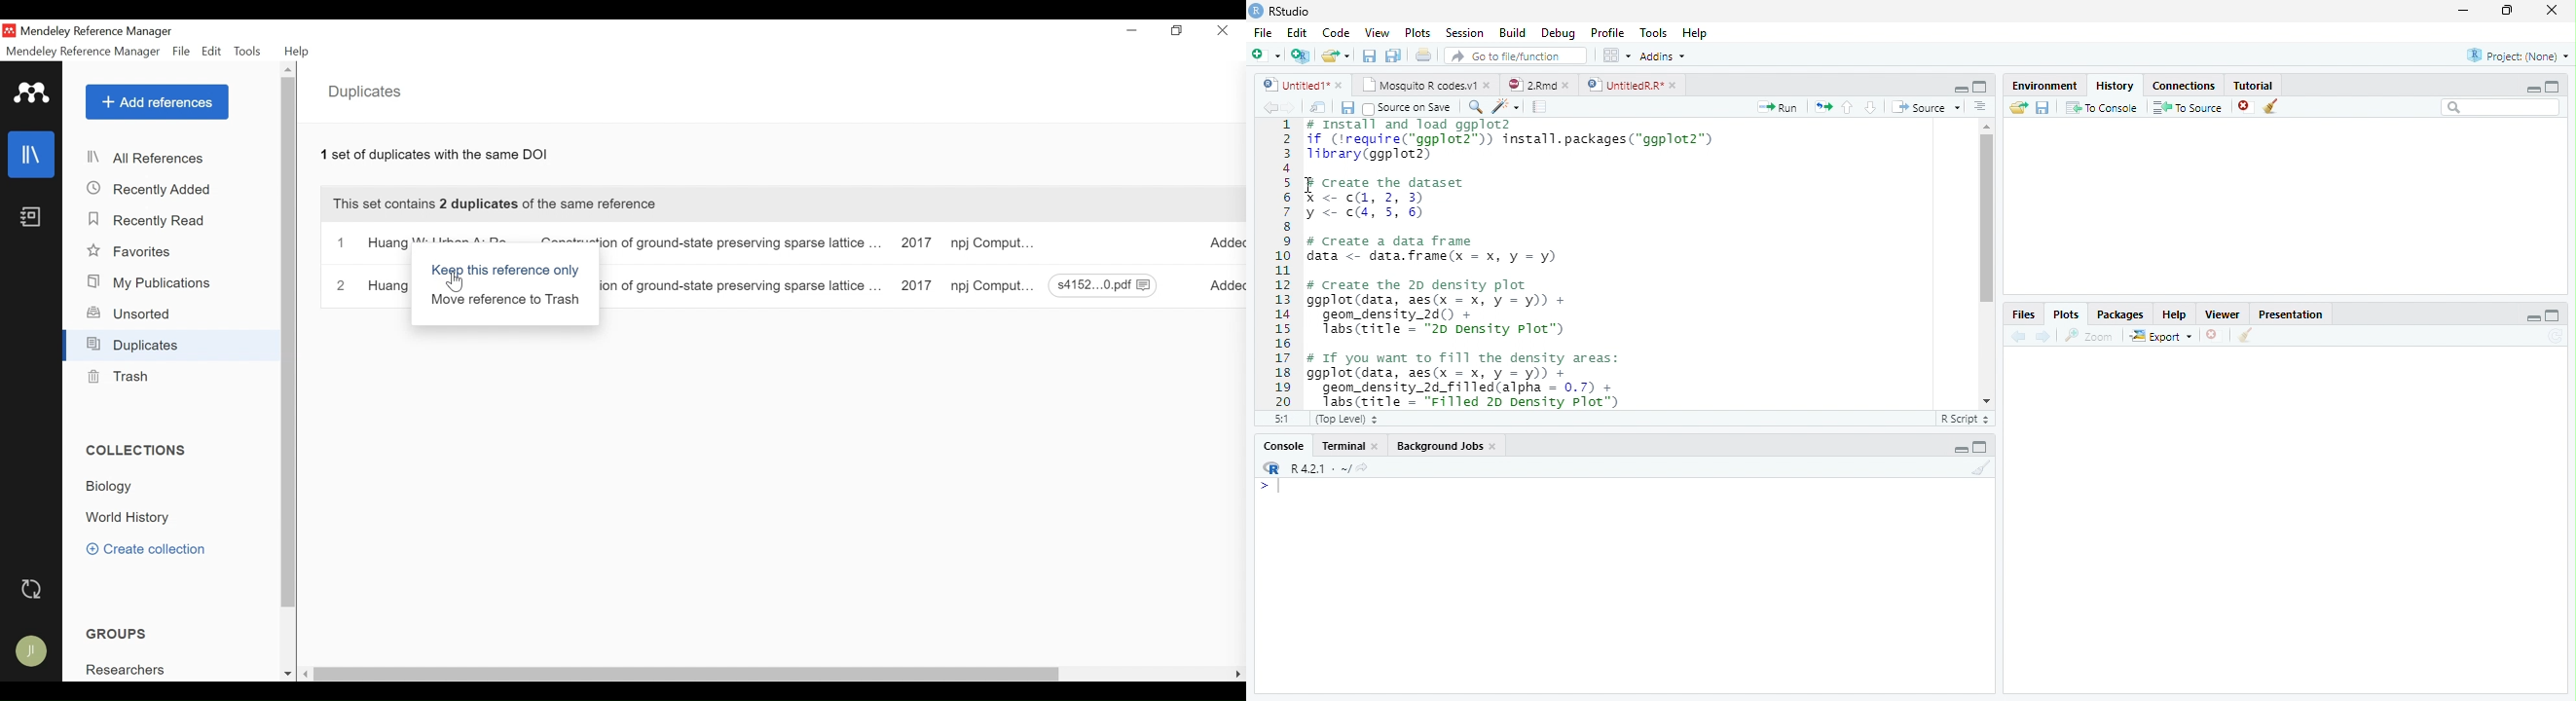  Describe the element at coordinates (1540, 108) in the screenshot. I see `compile report` at that location.